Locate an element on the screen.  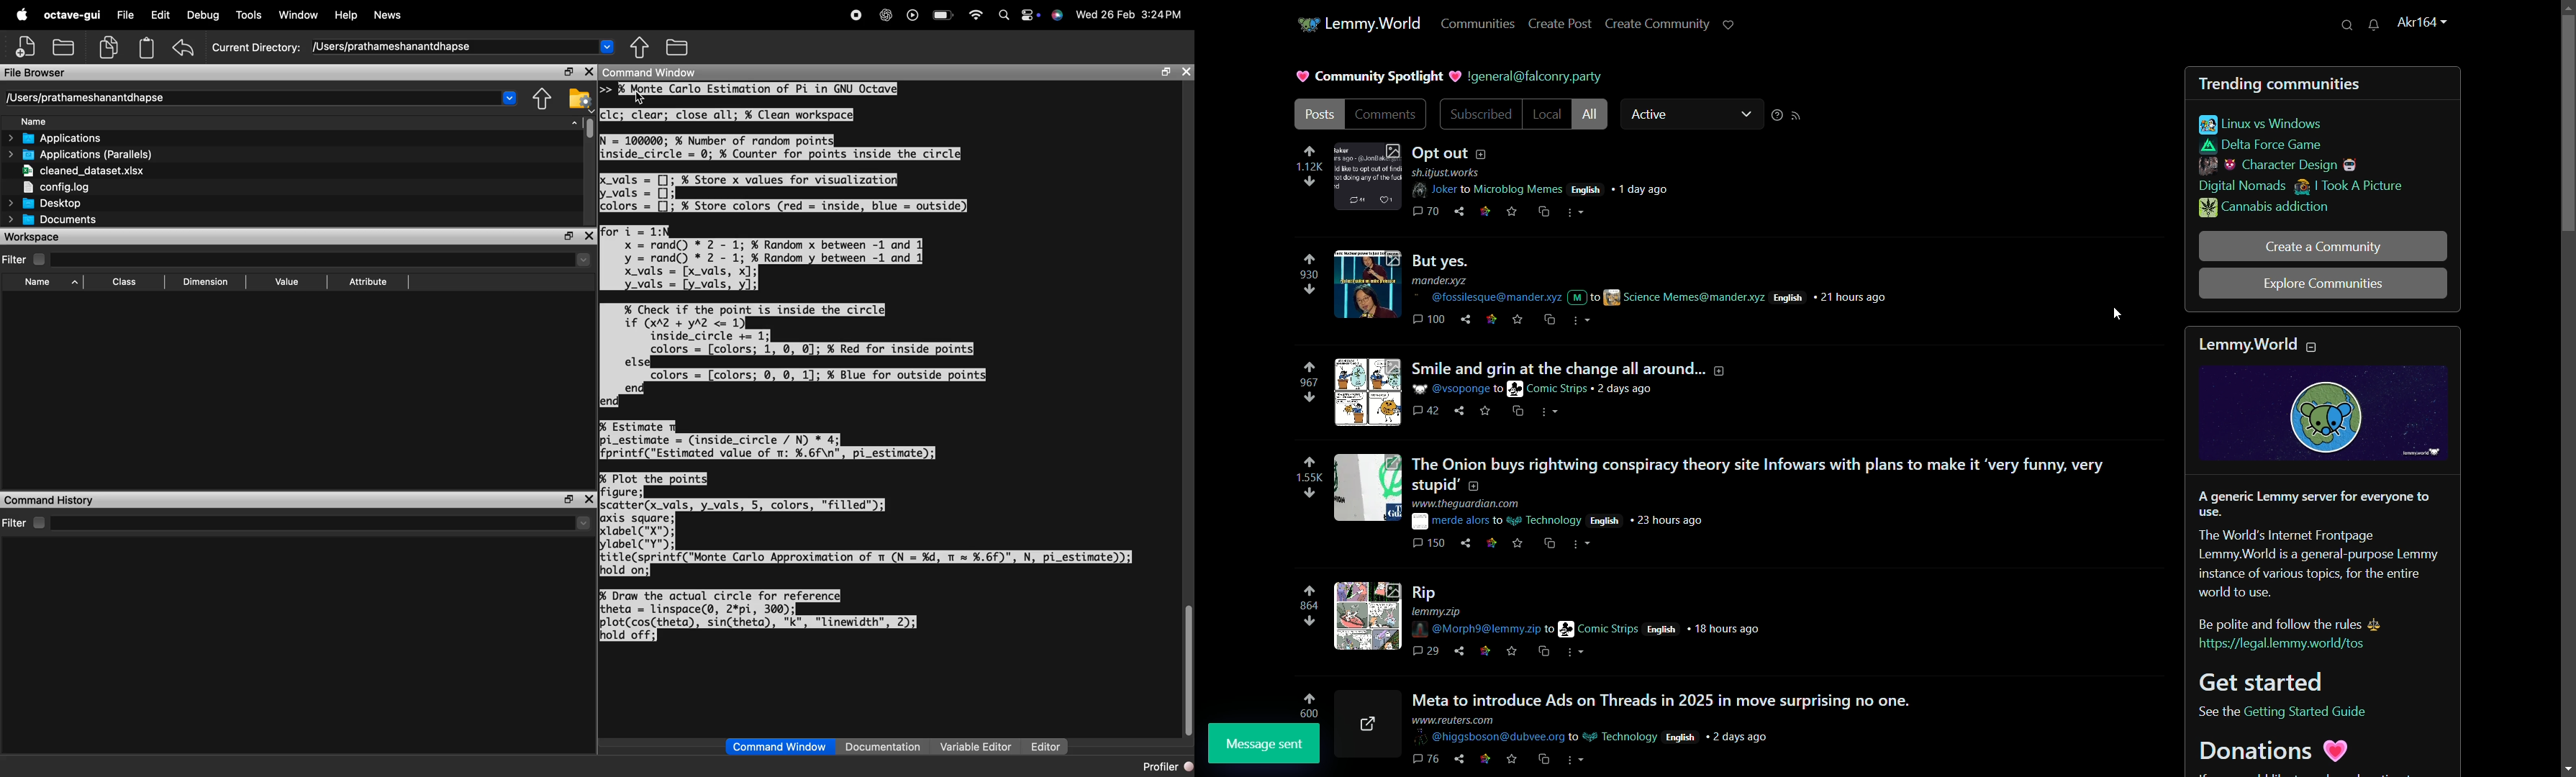
image is located at coordinates (1369, 283).